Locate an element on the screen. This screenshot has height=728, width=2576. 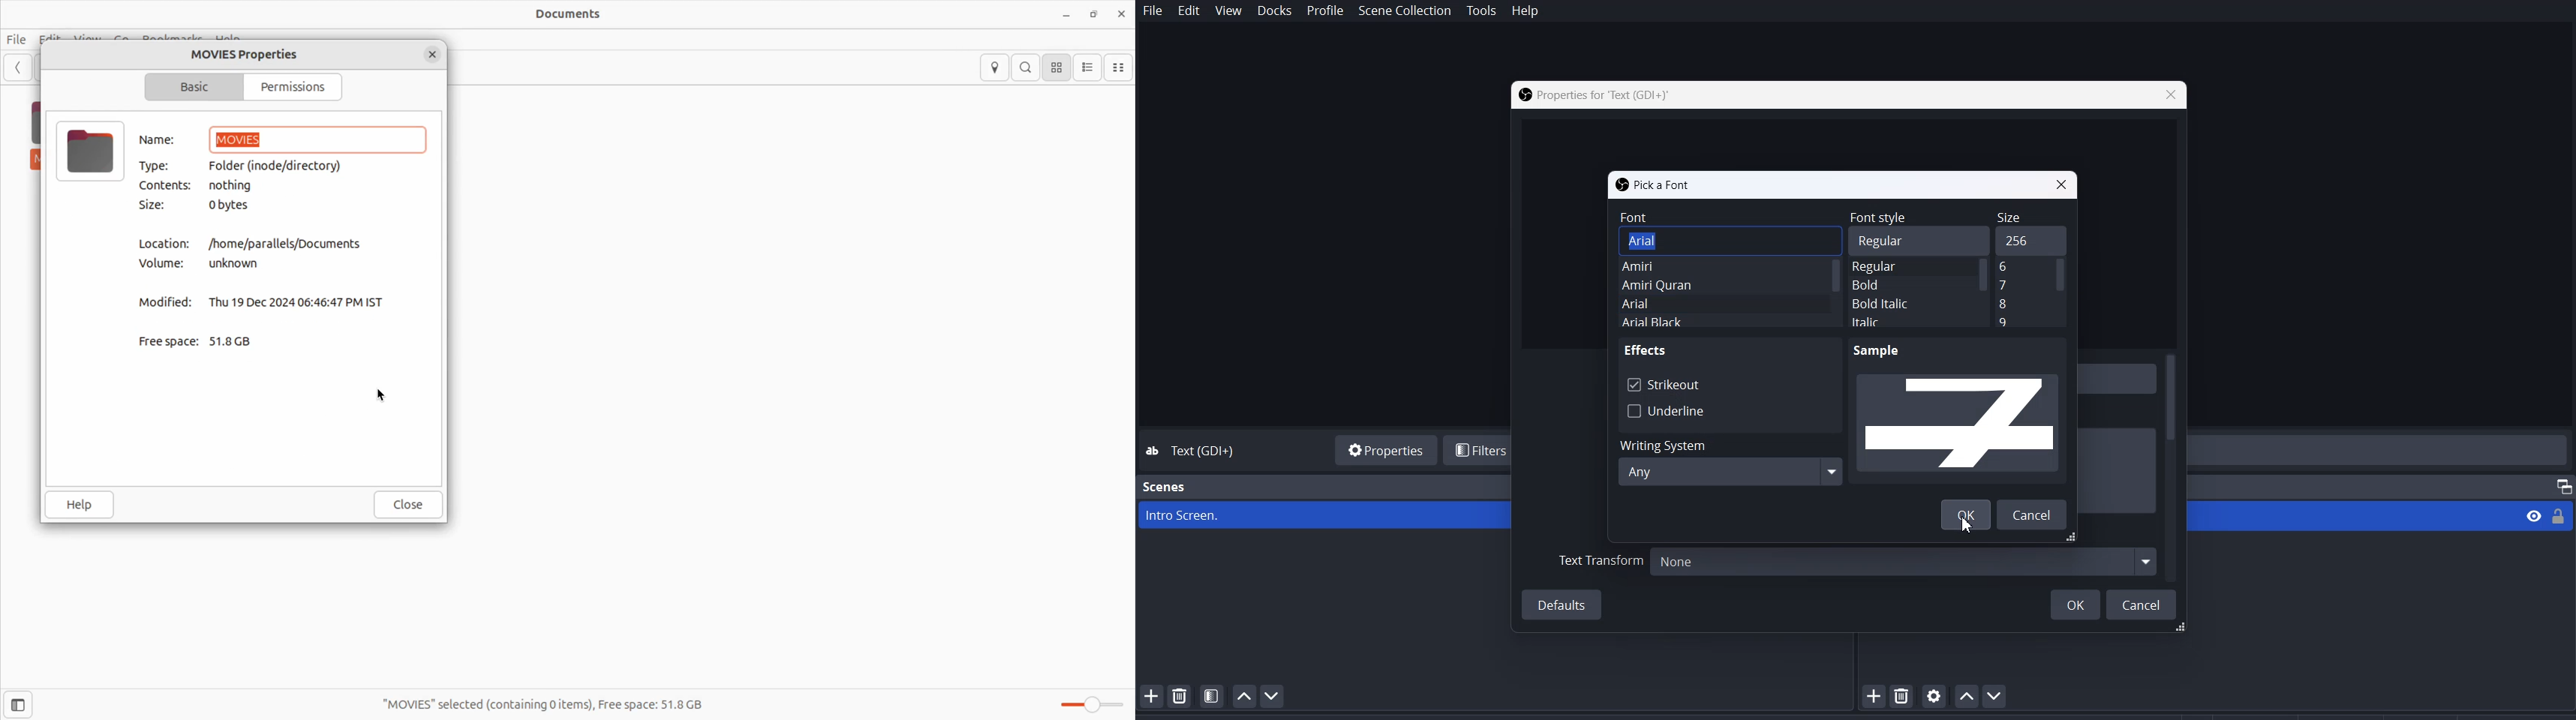
Move Scene Up is located at coordinates (1244, 696).